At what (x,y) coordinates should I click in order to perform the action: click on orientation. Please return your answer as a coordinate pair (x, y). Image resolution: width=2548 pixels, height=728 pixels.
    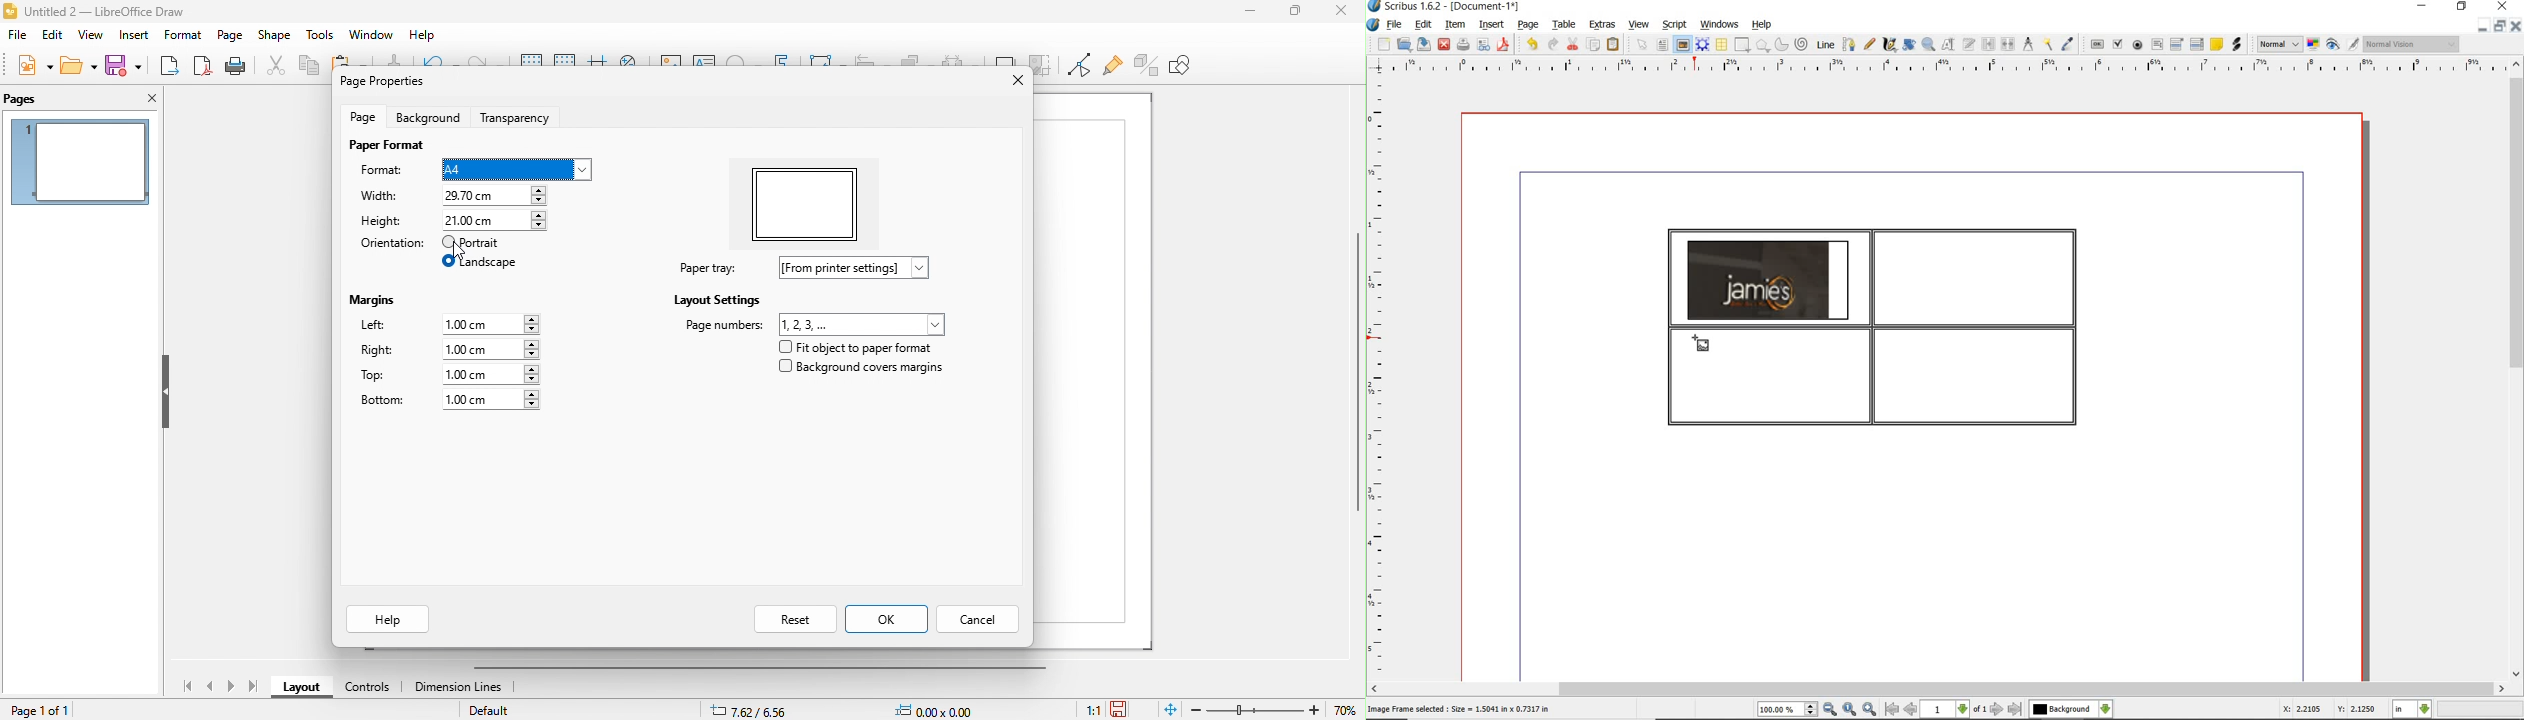
    Looking at the image, I should click on (391, 245).